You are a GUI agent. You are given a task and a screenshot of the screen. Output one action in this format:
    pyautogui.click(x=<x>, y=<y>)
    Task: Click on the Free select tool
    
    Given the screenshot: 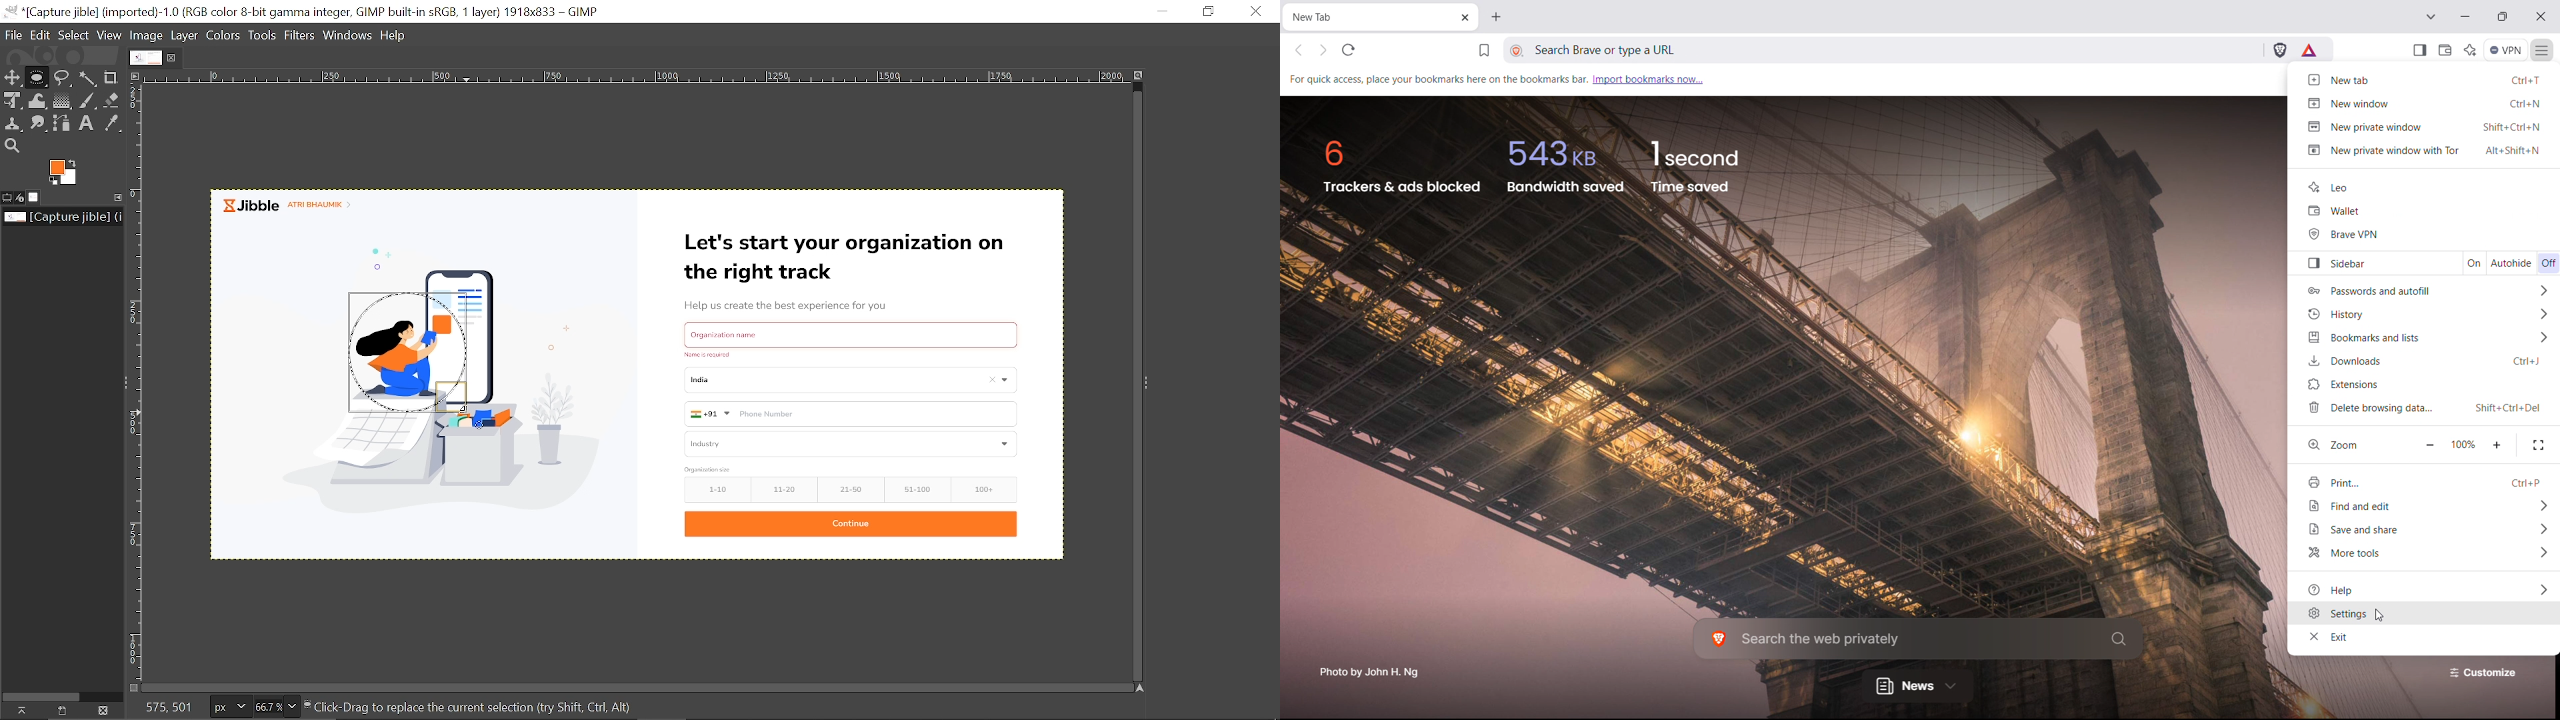 What is the action you would take?
    pyautogui.click(x=64, y=78)
    